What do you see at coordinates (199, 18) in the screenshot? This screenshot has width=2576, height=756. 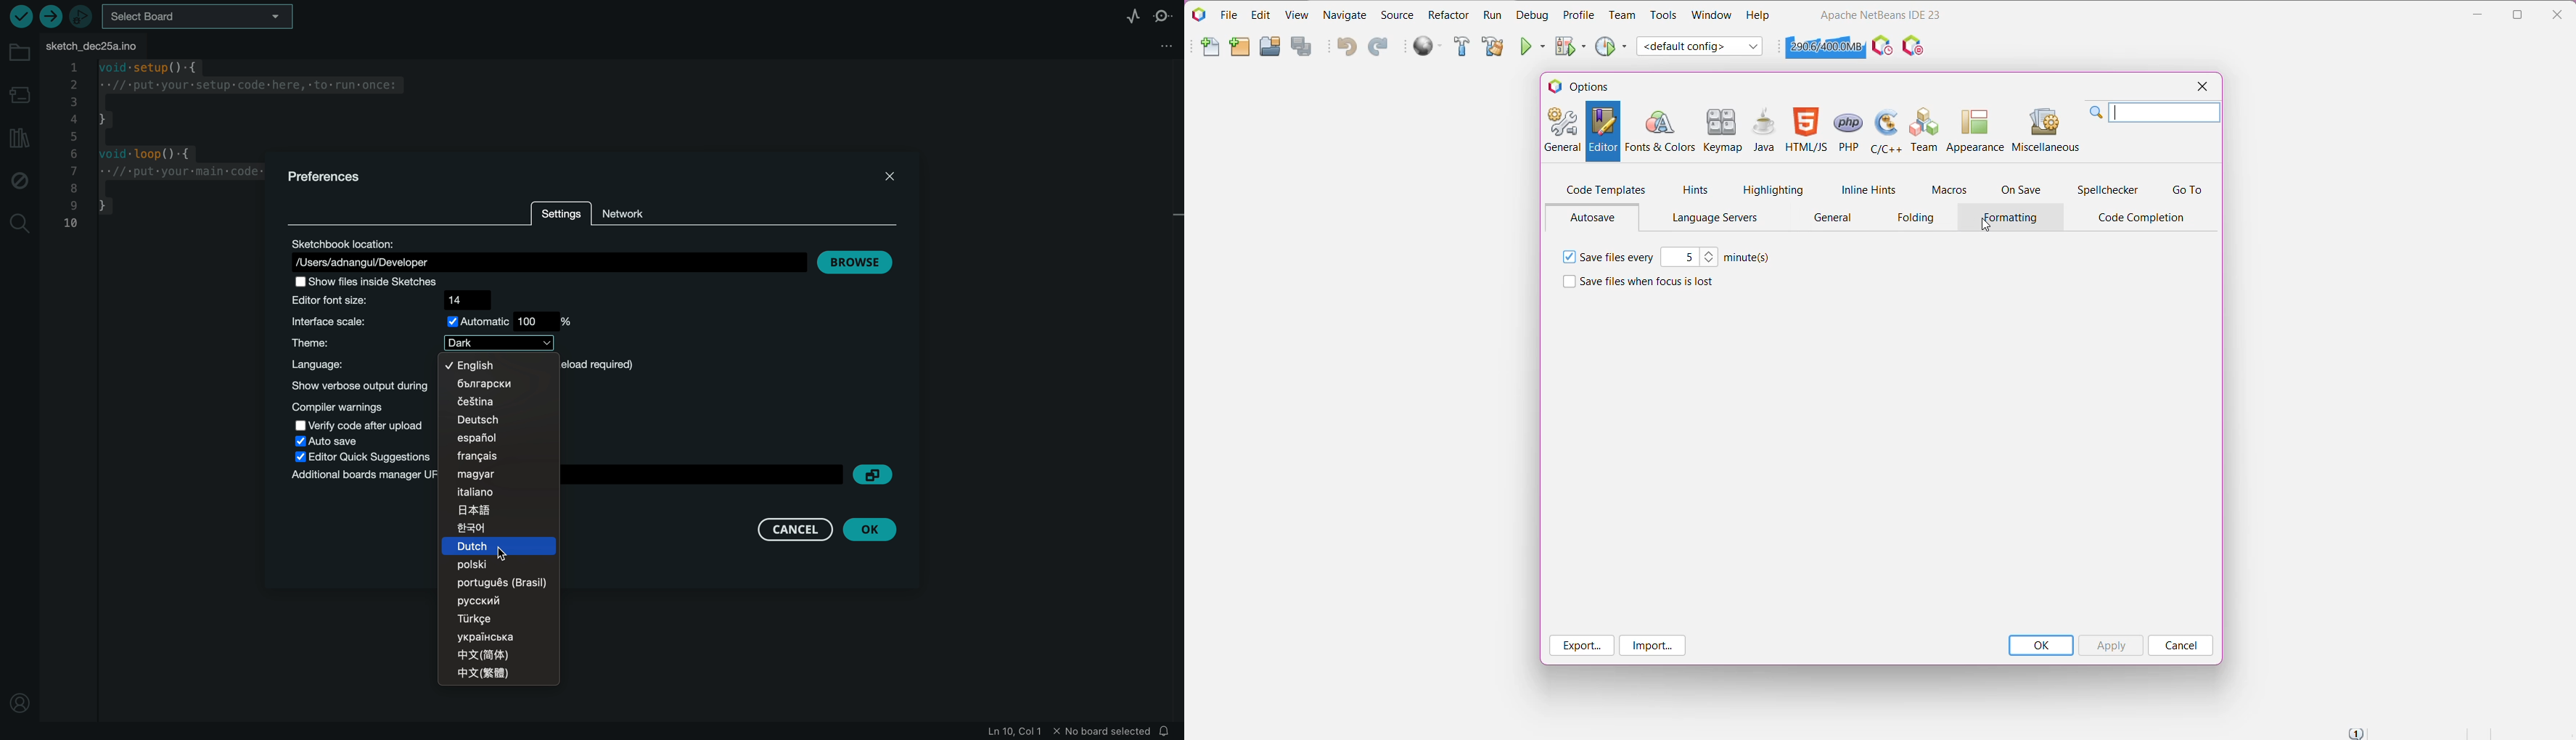 I see `board  selecter` at bounding box center [199, 18].